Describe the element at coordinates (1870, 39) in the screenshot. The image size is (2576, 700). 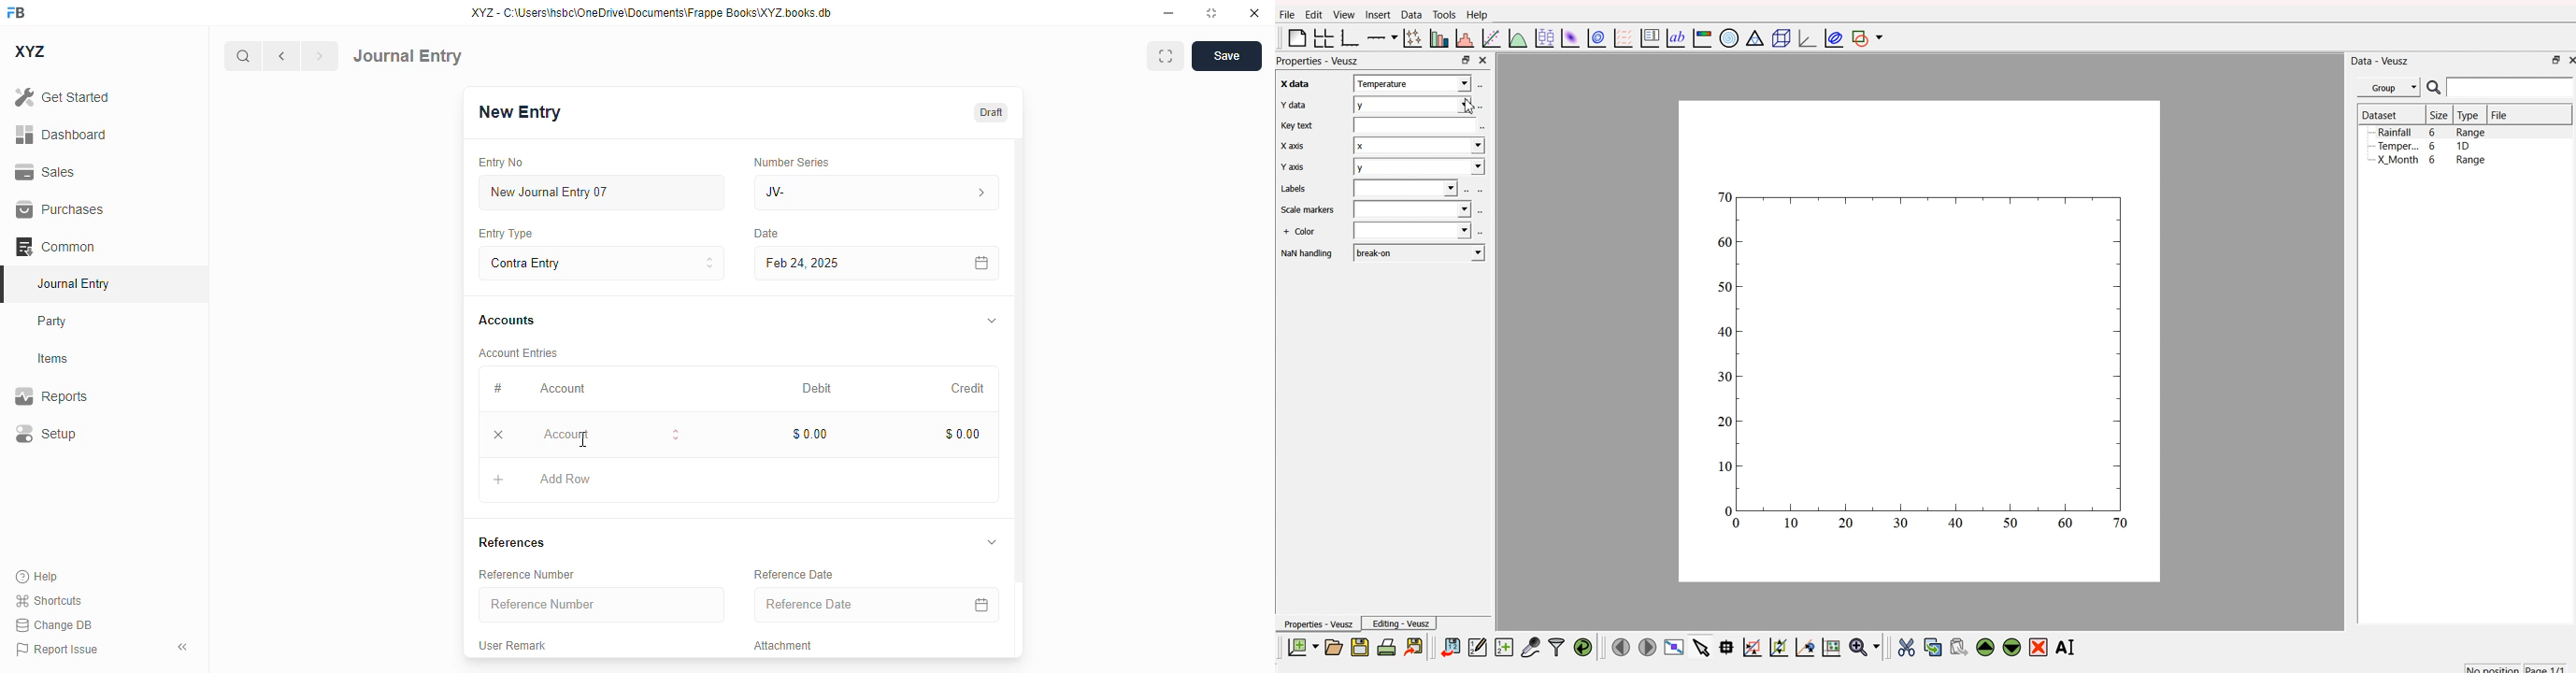
I see `add shape to plot` at that location.